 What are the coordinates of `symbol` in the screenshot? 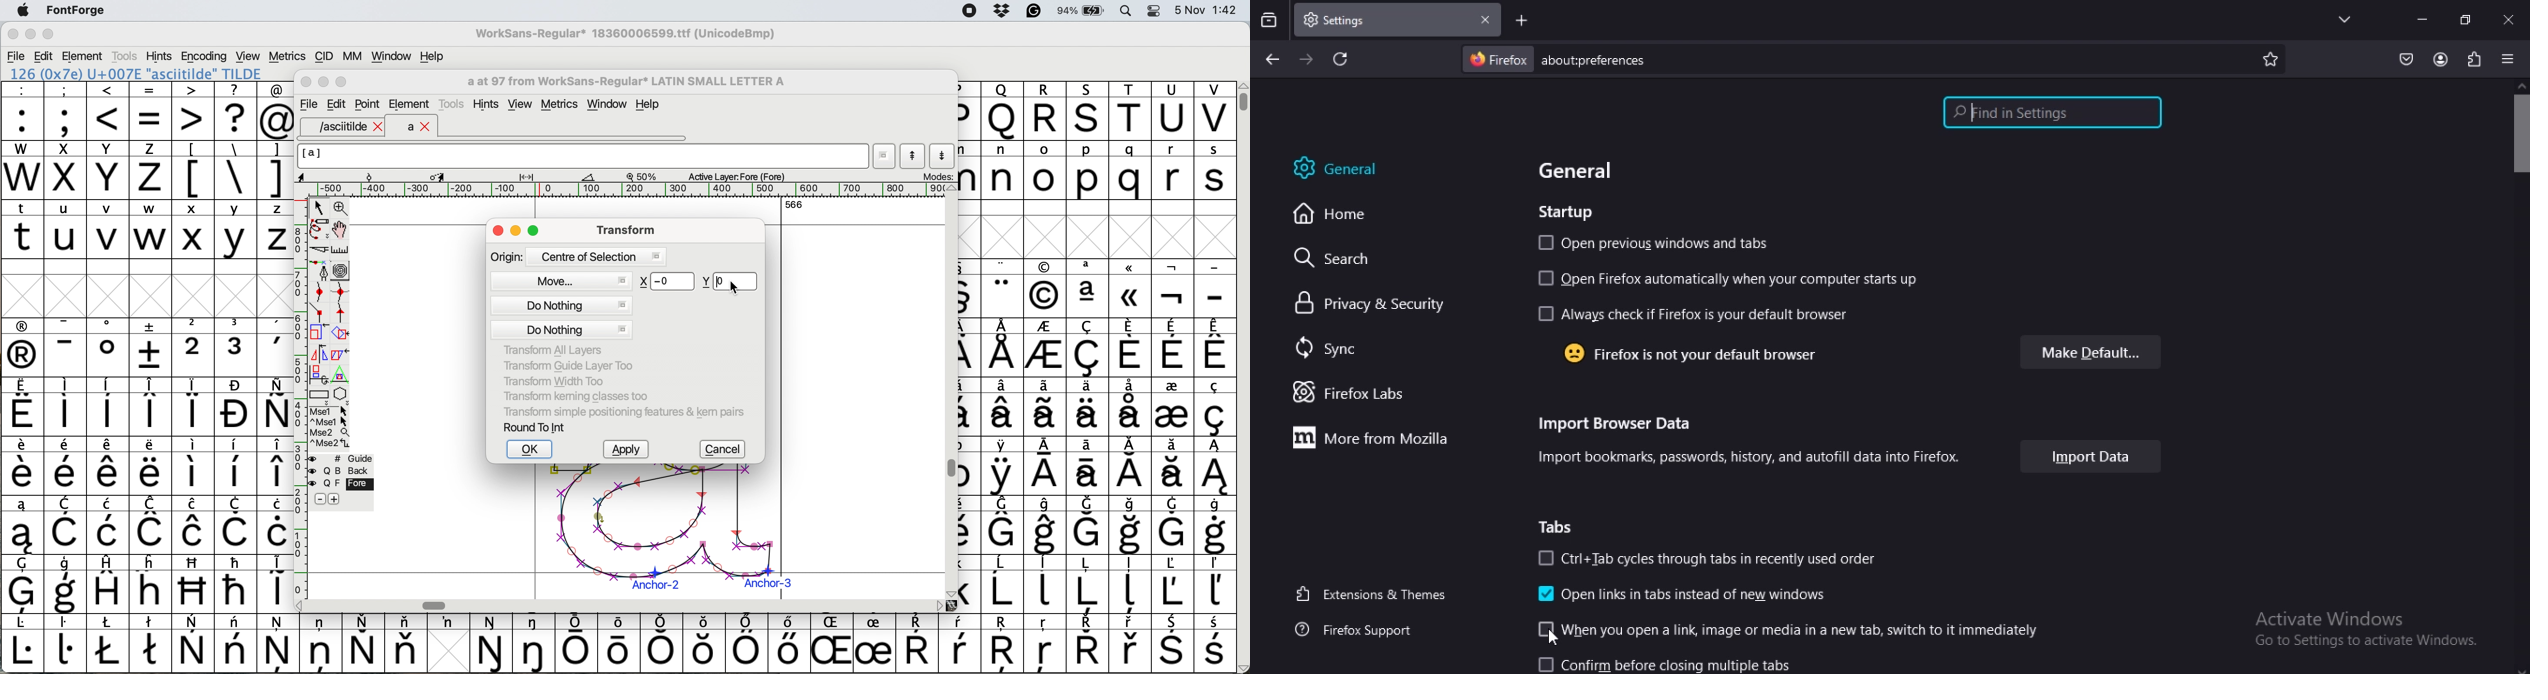 It's located at (1088, 526).